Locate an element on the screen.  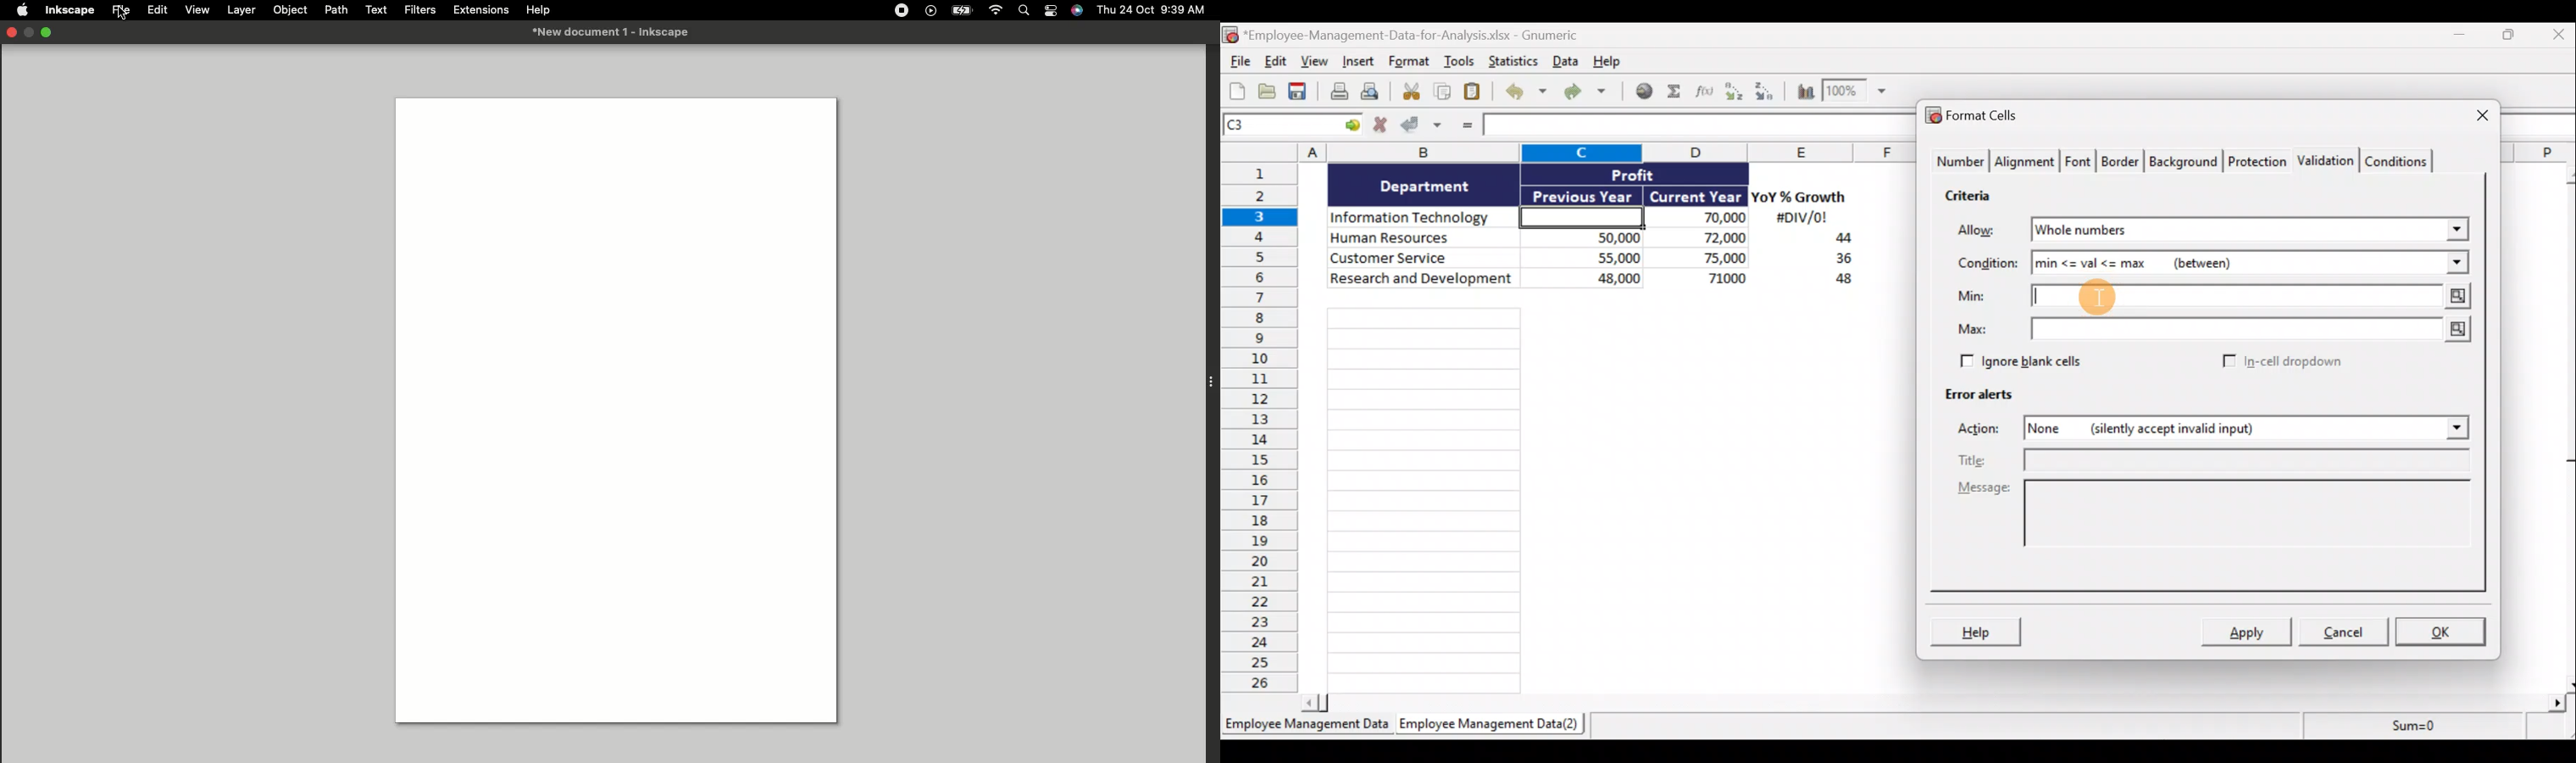
Accept changes is located at coordinates (1423, 126).